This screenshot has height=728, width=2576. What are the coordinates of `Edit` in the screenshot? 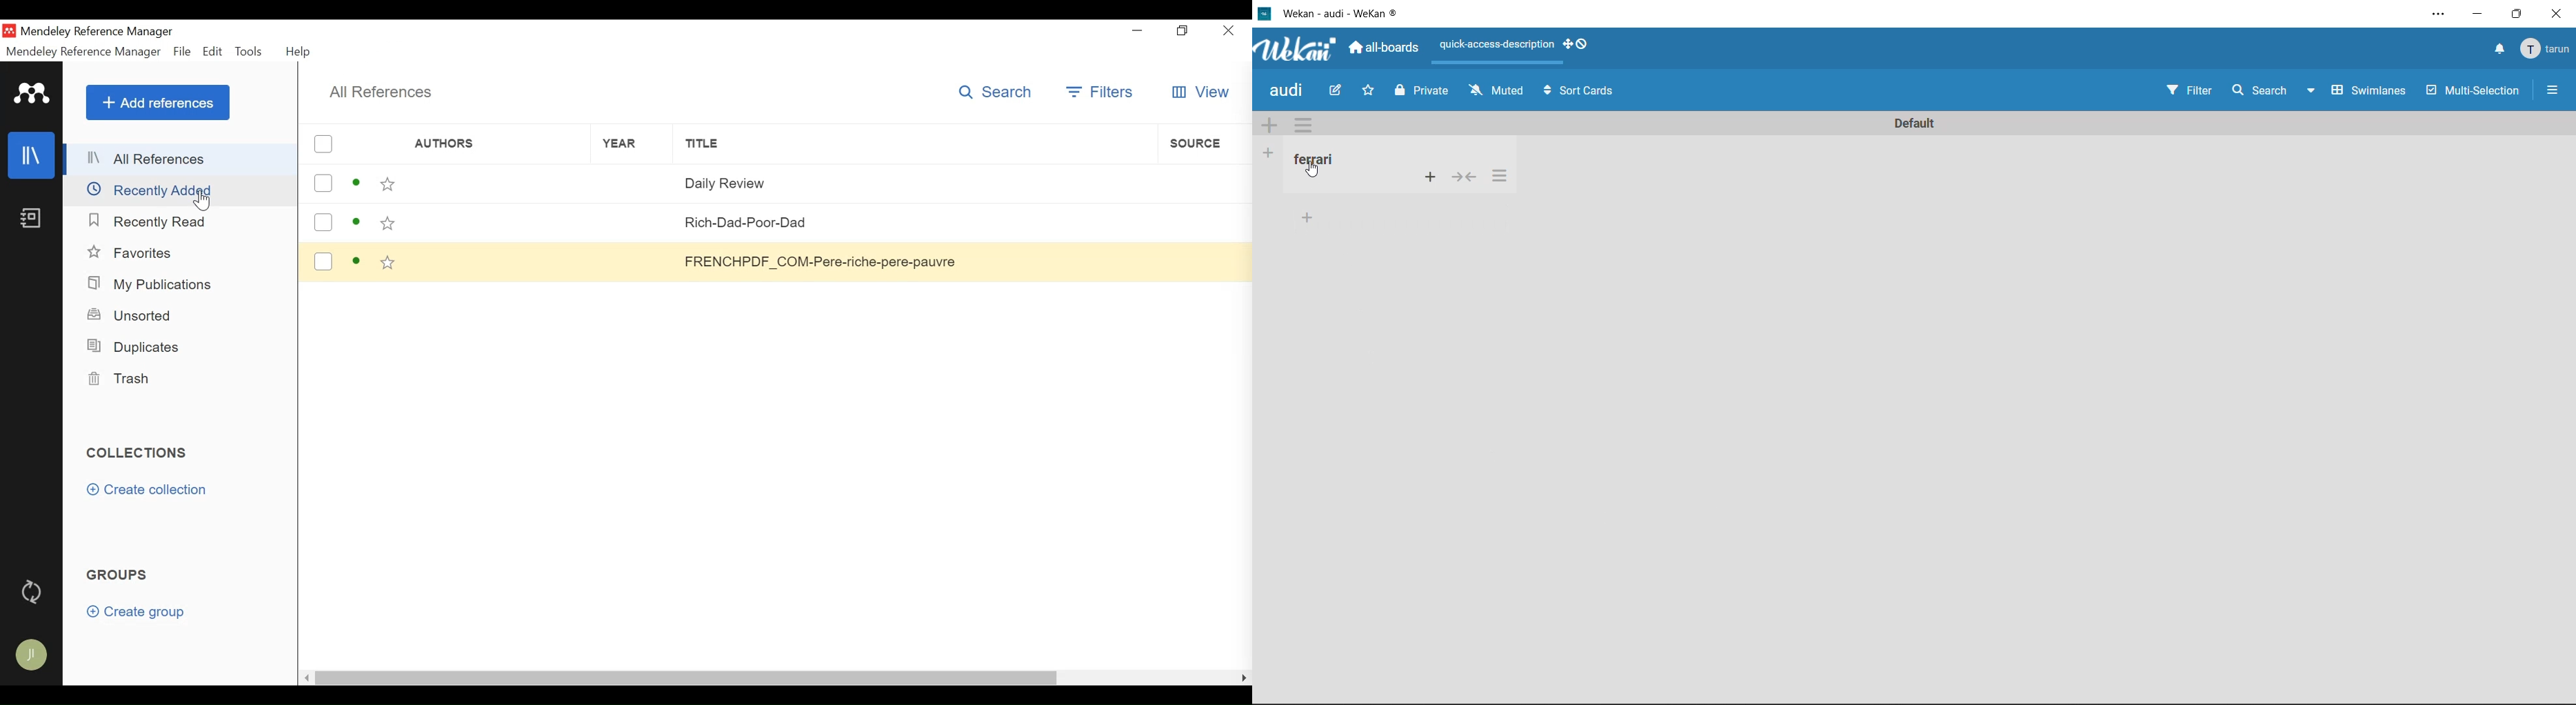 It's located at (213, 52).